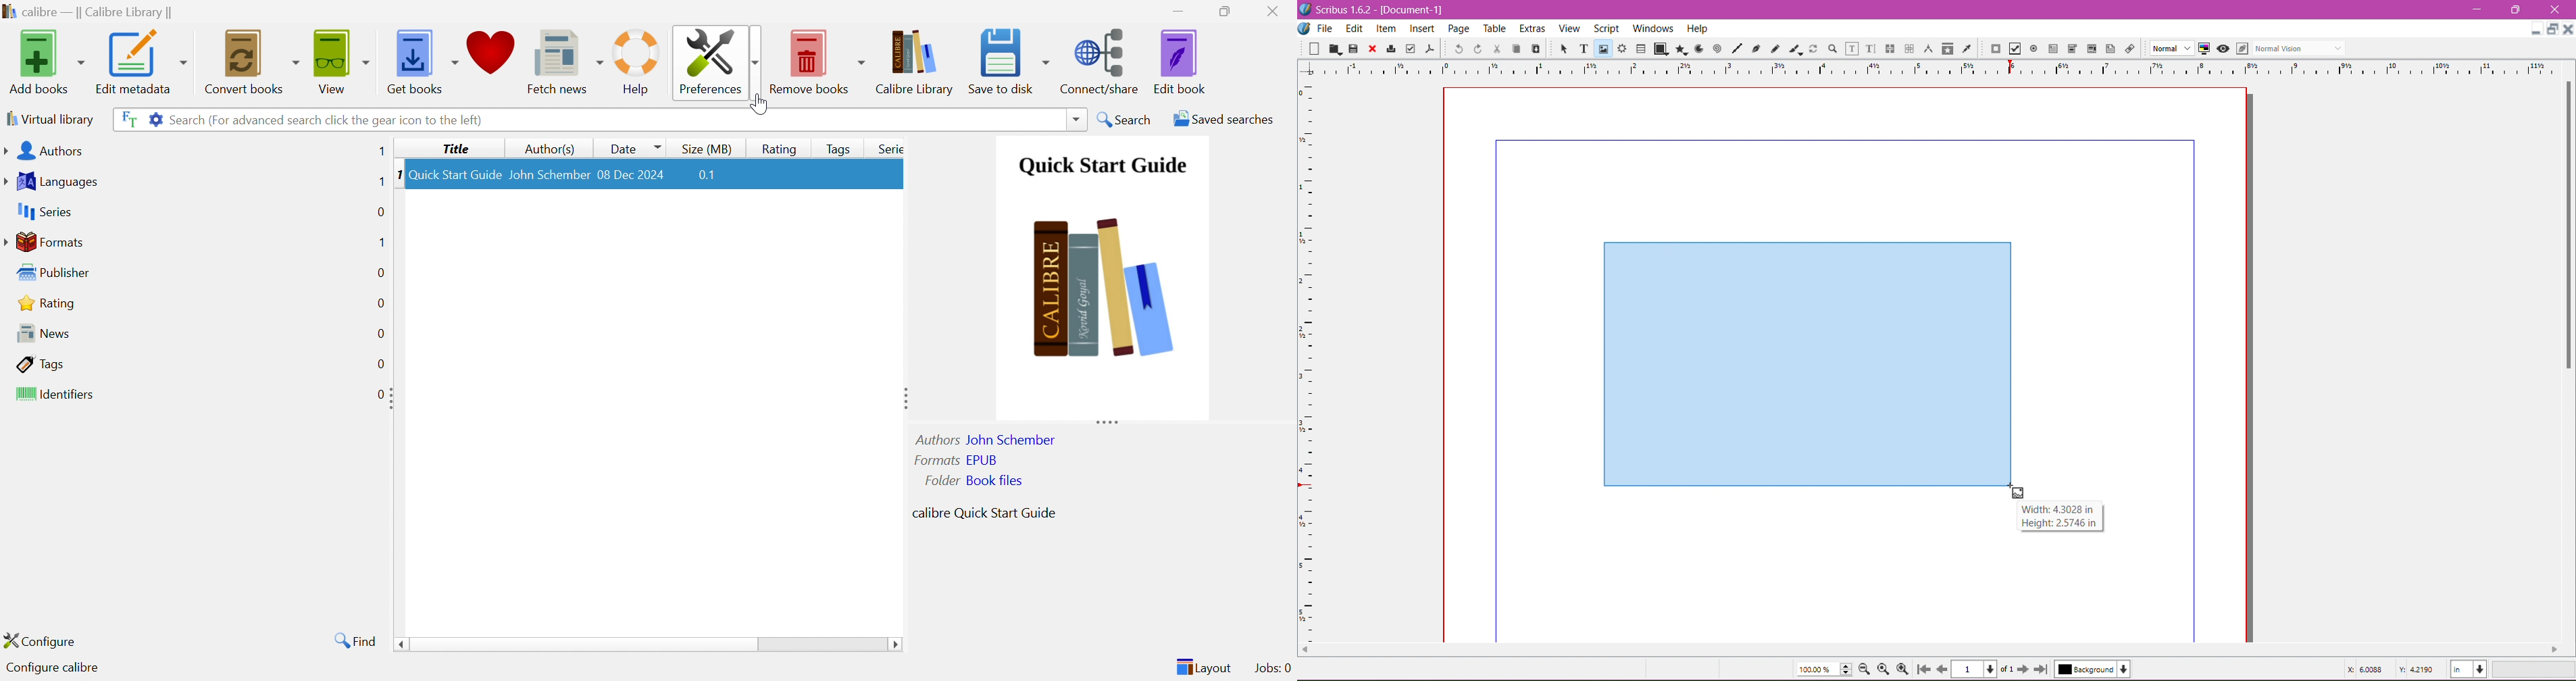 This screenshot has width=2576, height=700. Describe the element at coordinates (1276, 11) in the screenshot. I see `Close` at that location.